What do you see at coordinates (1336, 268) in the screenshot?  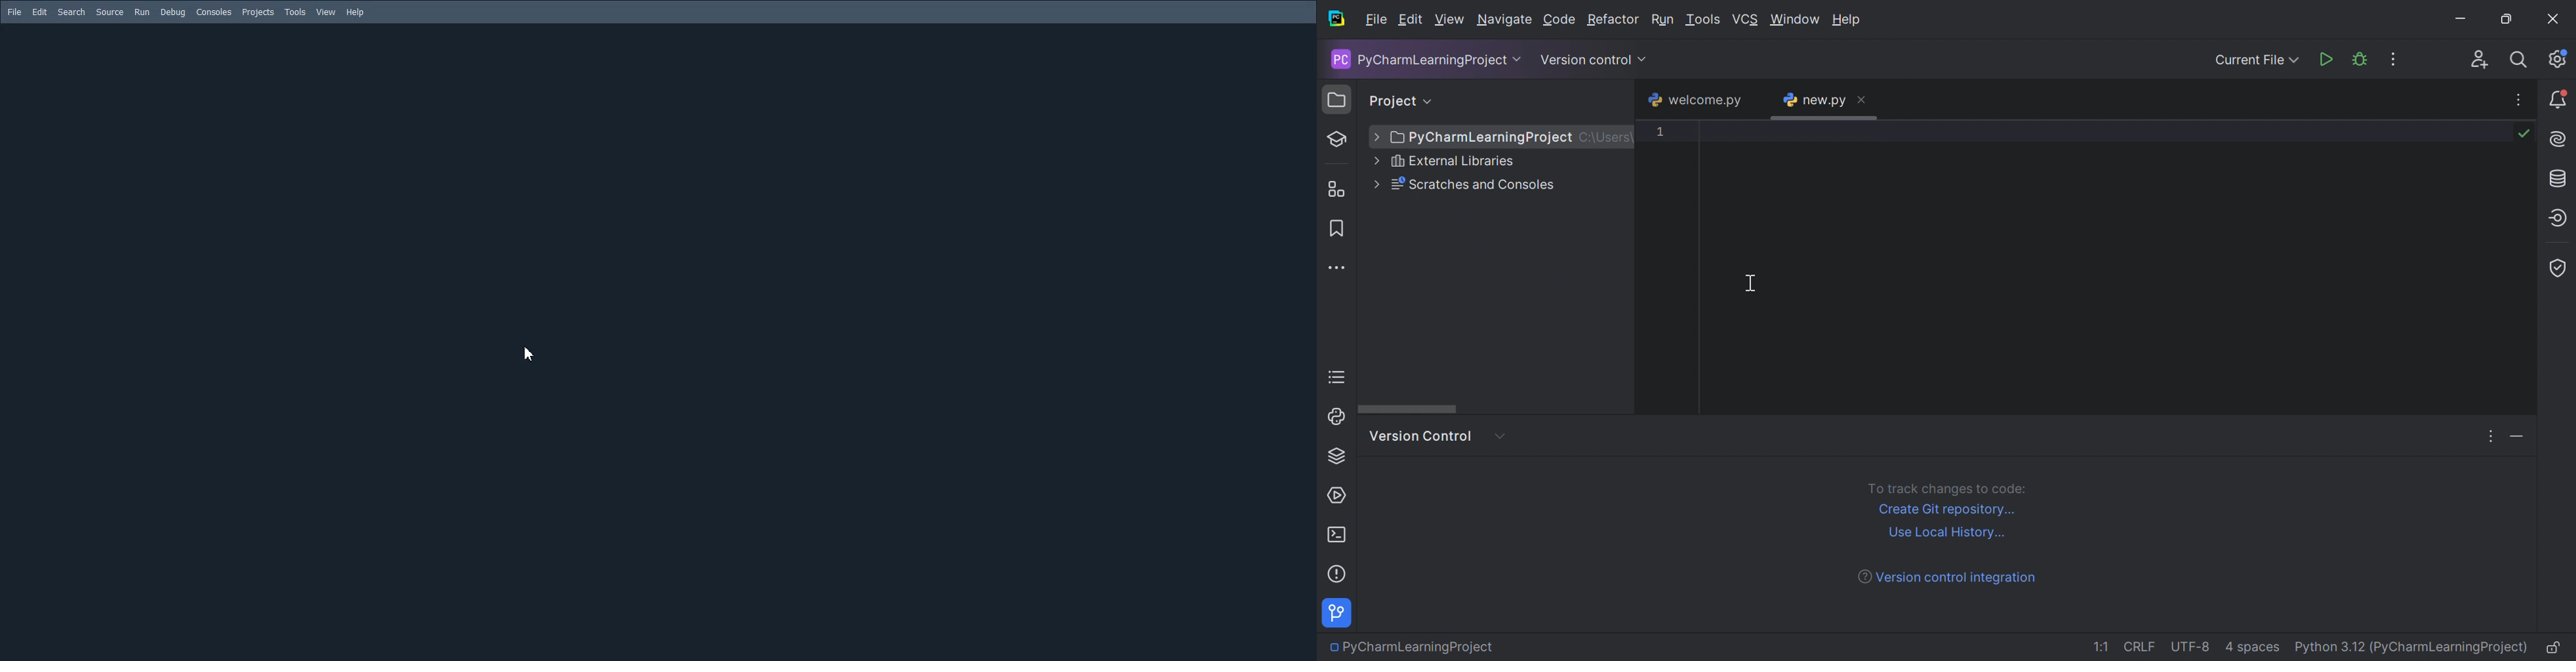 I see `More tool windows` at bounding box center [1336, 268].